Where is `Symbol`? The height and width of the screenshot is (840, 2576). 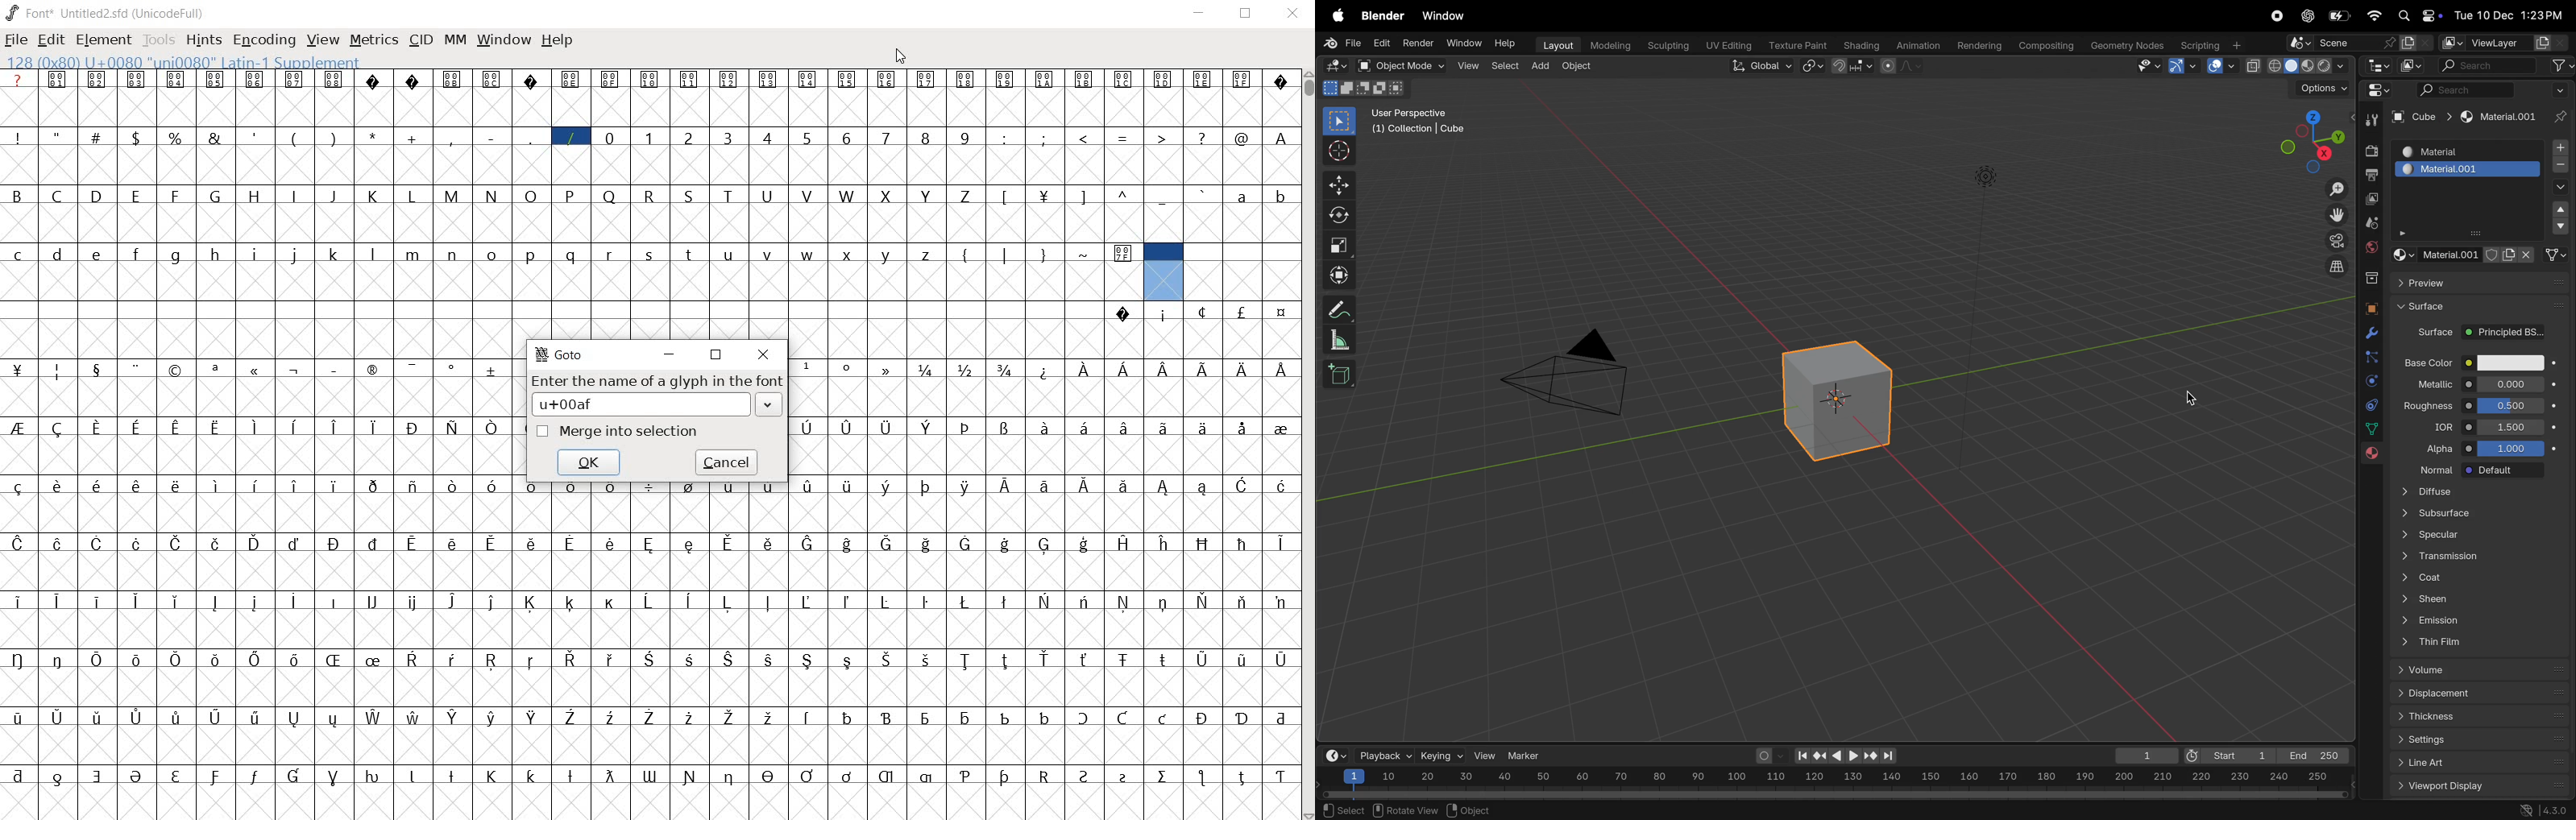 Symbol is located at coordinates (1242, 602).